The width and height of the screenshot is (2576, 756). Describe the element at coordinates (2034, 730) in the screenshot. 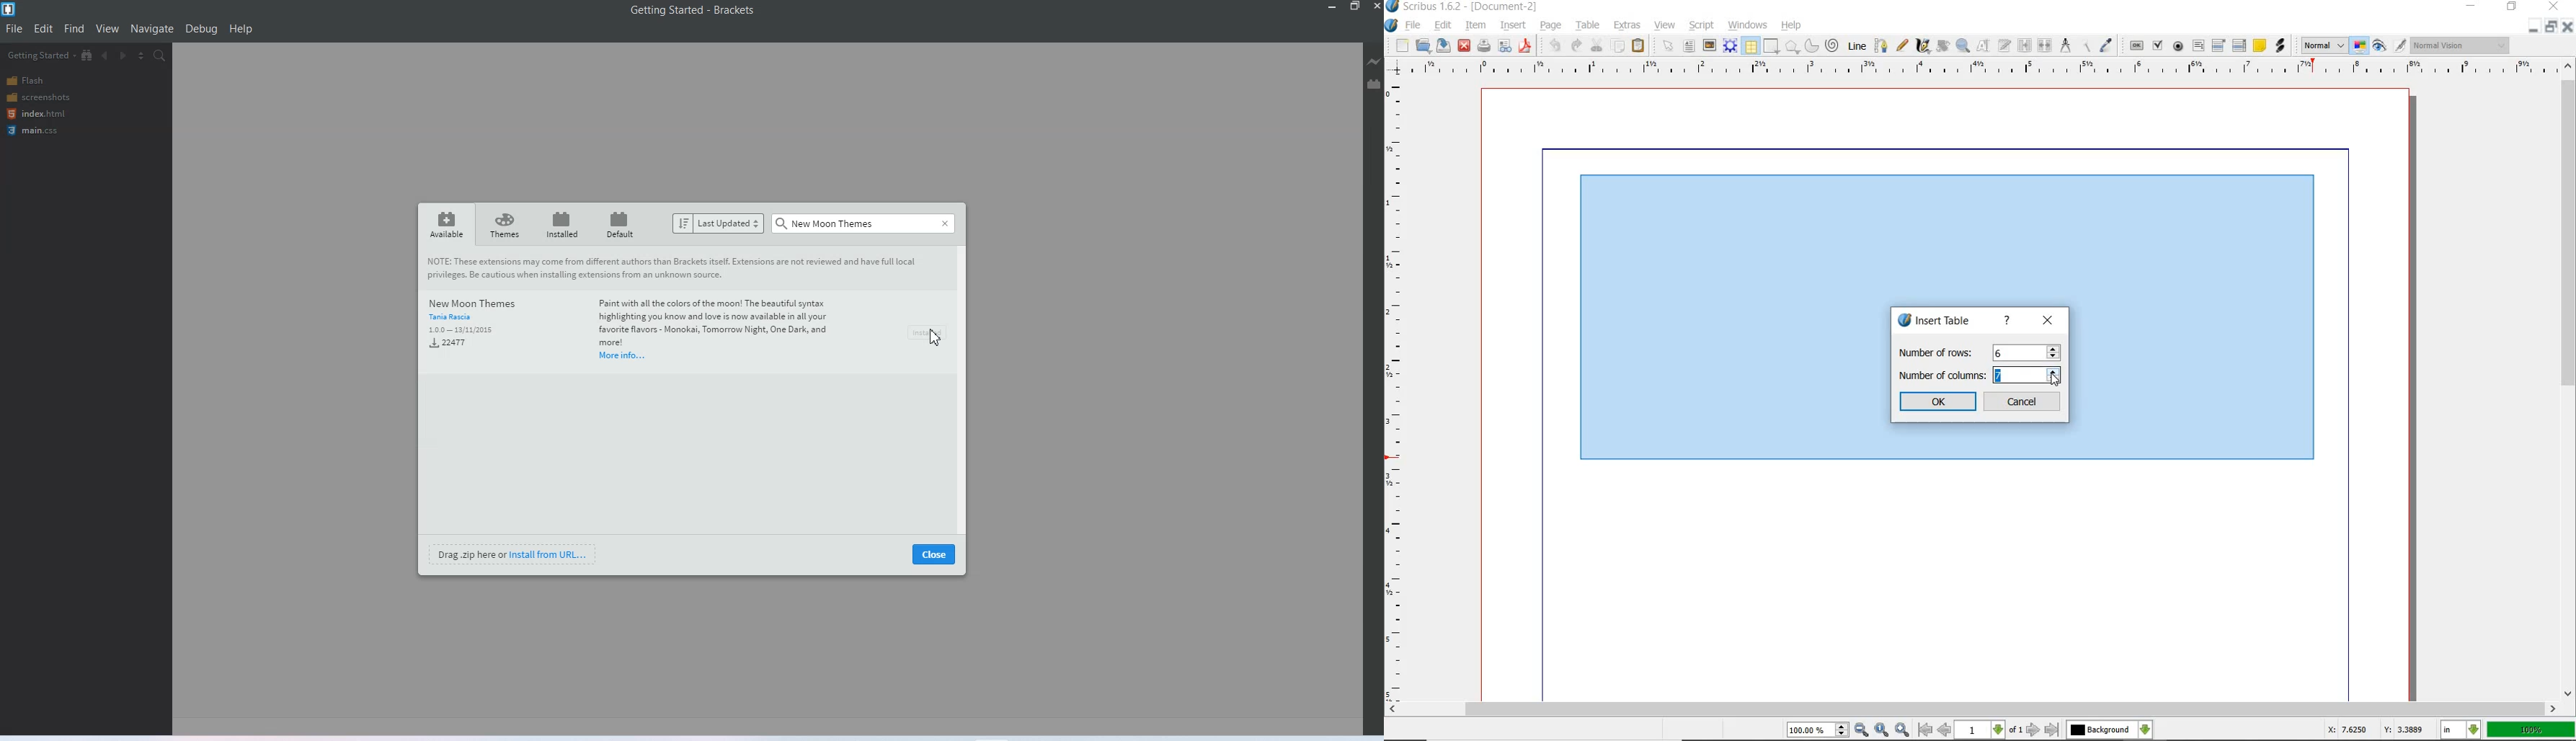

I see `go to next page` at that location.